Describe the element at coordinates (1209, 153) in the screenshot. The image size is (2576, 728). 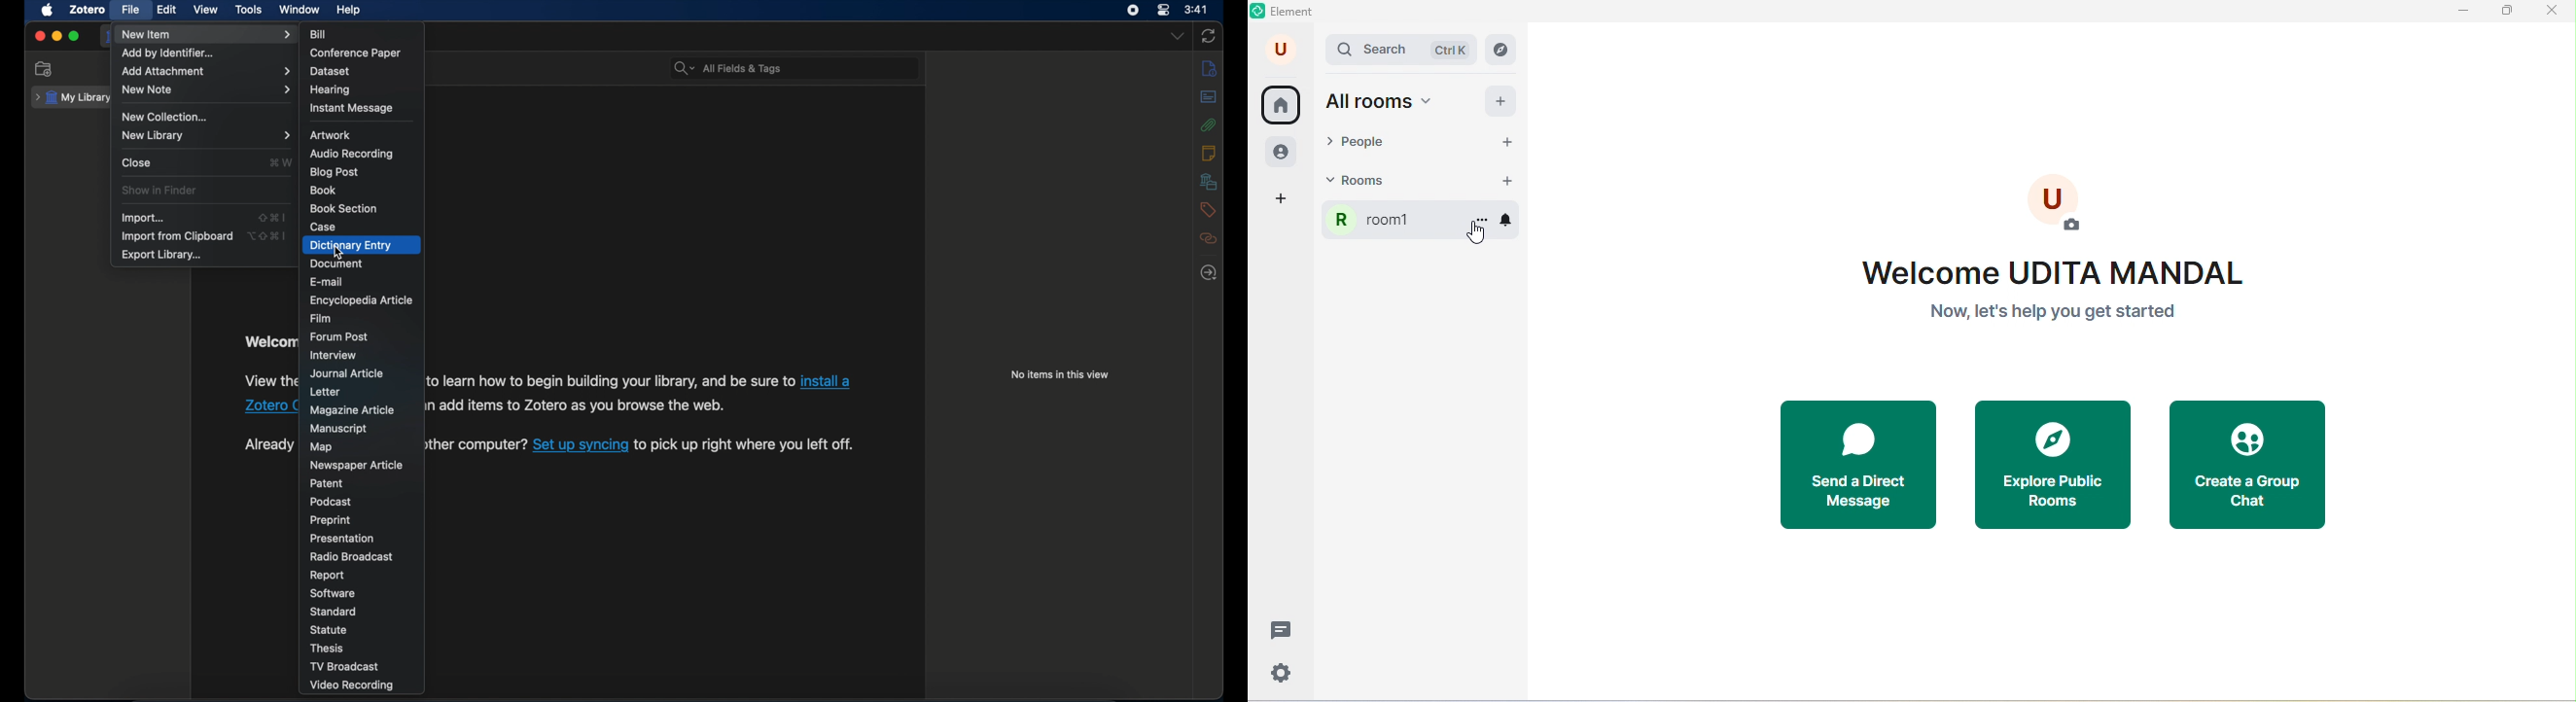
I see `notes` at that location.